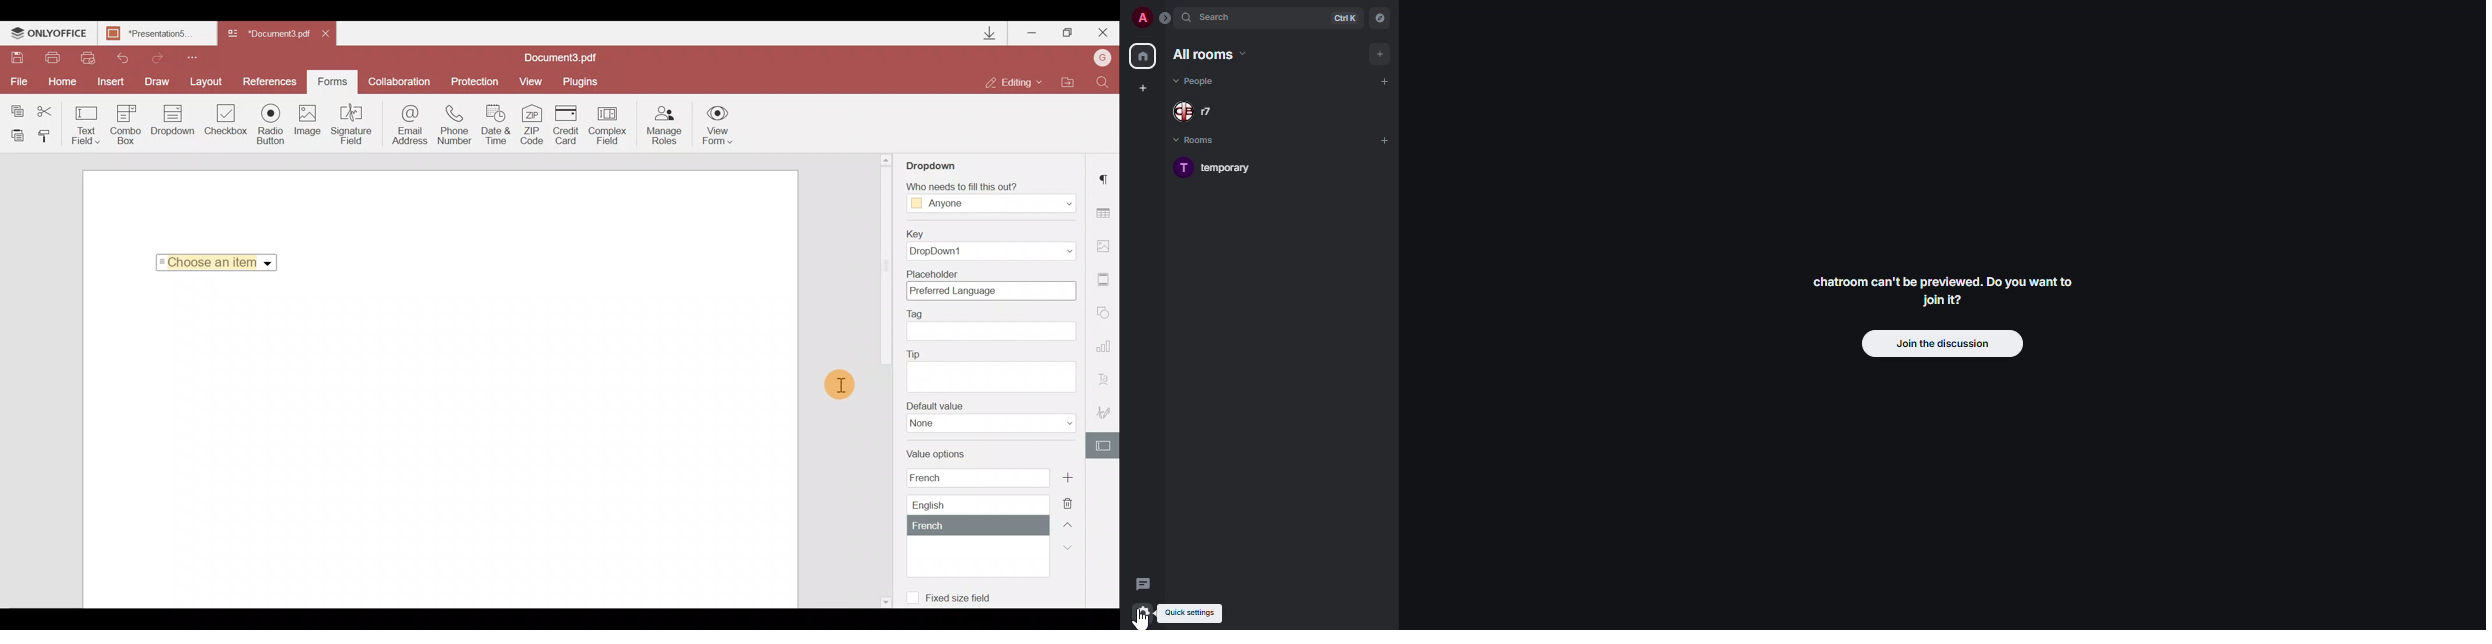 The width and height of the screenshot is (2492, 644). What do you see at coordinates (1200, 140) in the screenshot?
I see `rooms` at bounding box center [1200, 140].